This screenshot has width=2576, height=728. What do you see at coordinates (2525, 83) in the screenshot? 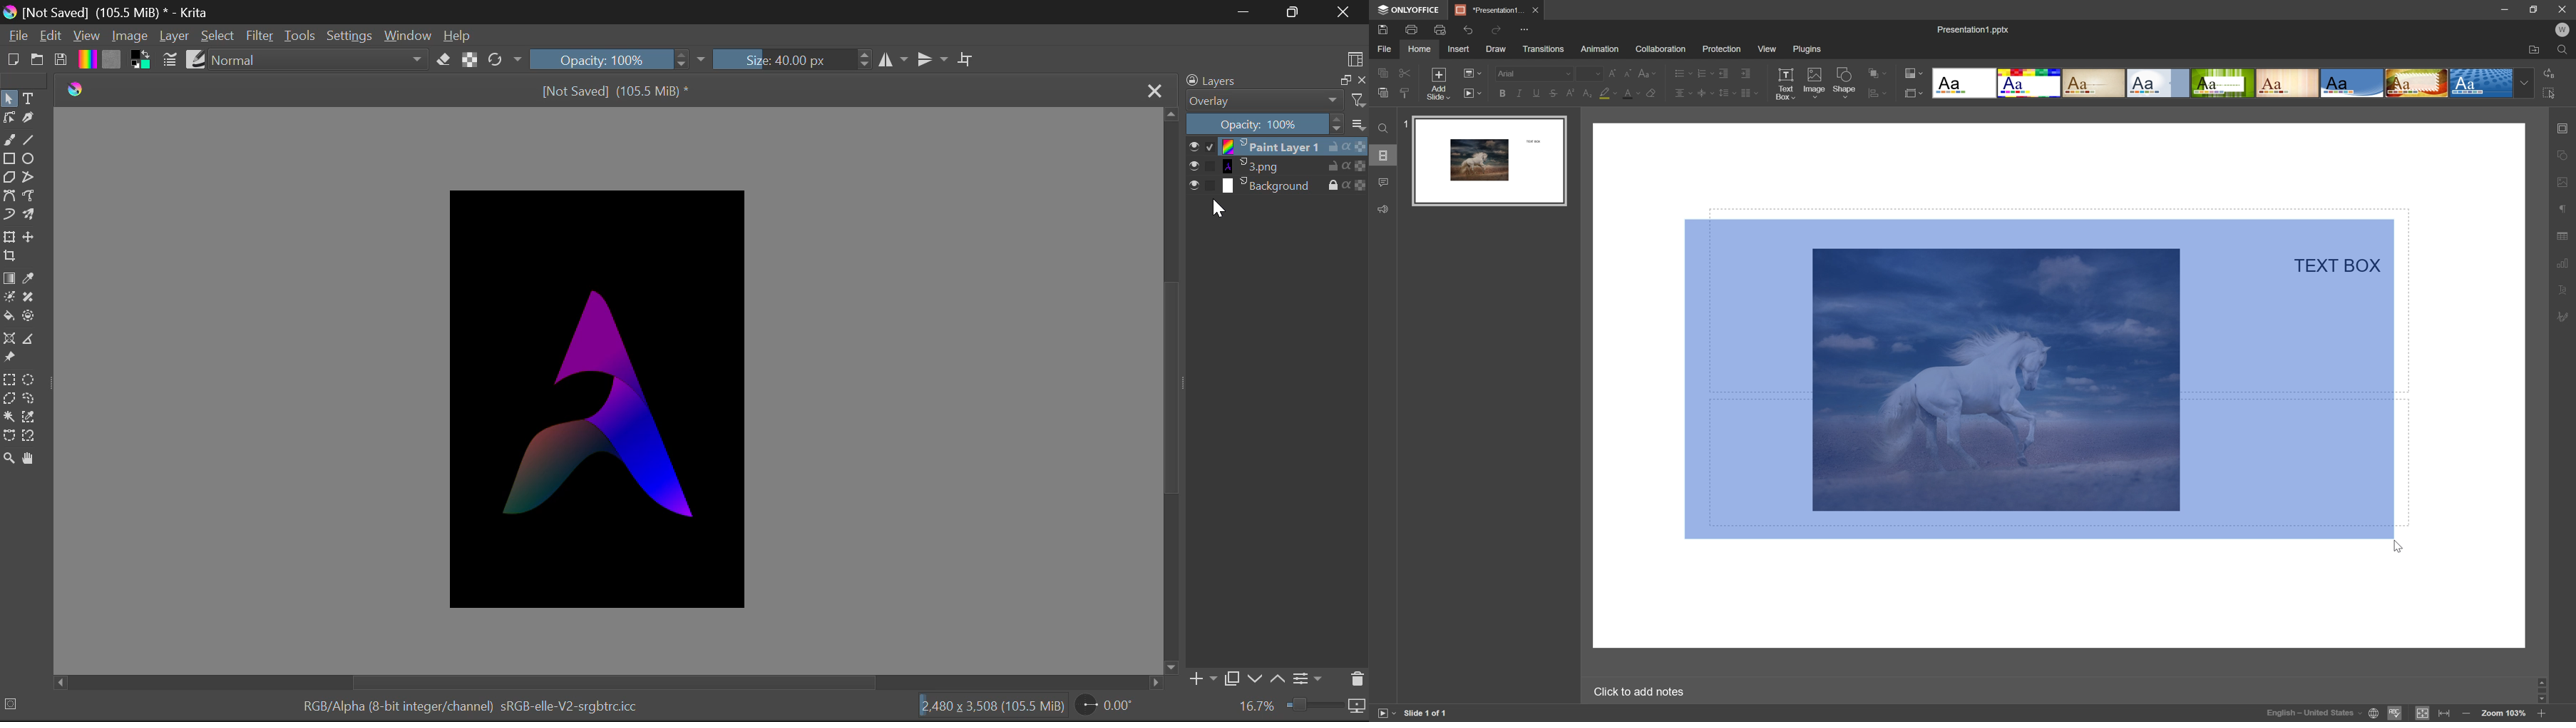
I see `drop down` at bounding box center [2525, 83].